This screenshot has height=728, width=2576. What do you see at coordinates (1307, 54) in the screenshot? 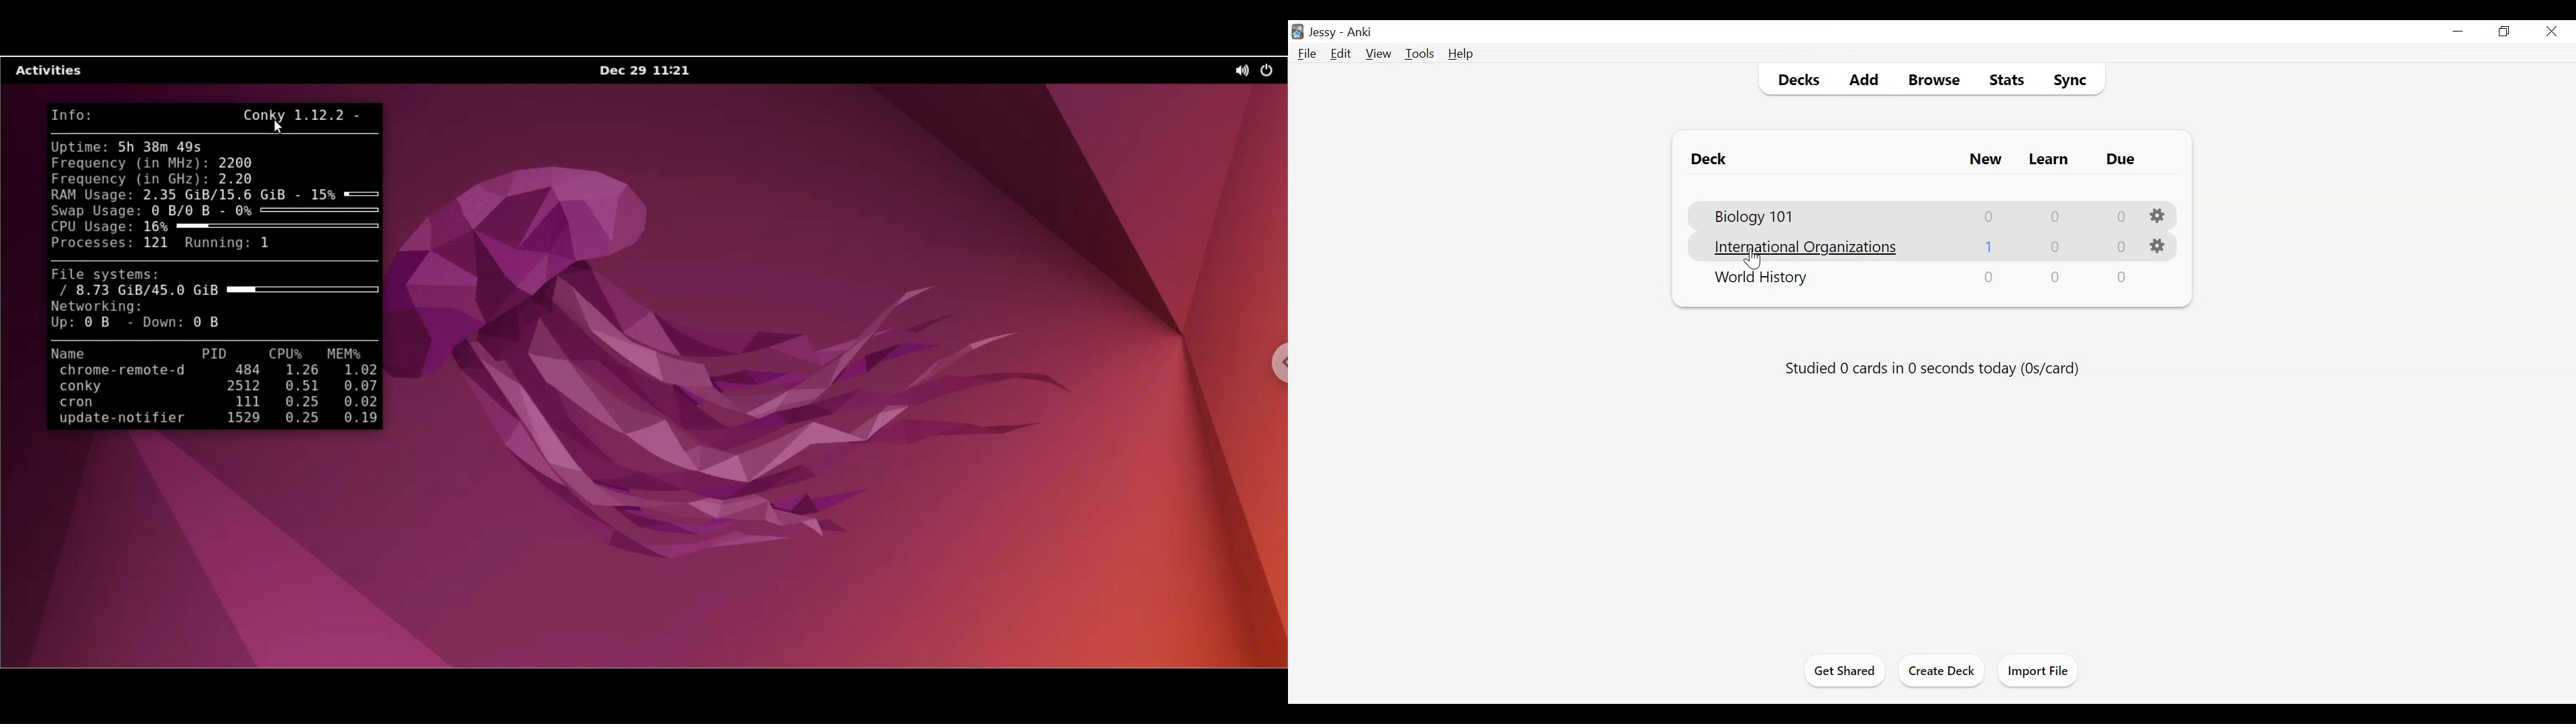
I see `File` at bounding box center [1307, 54].